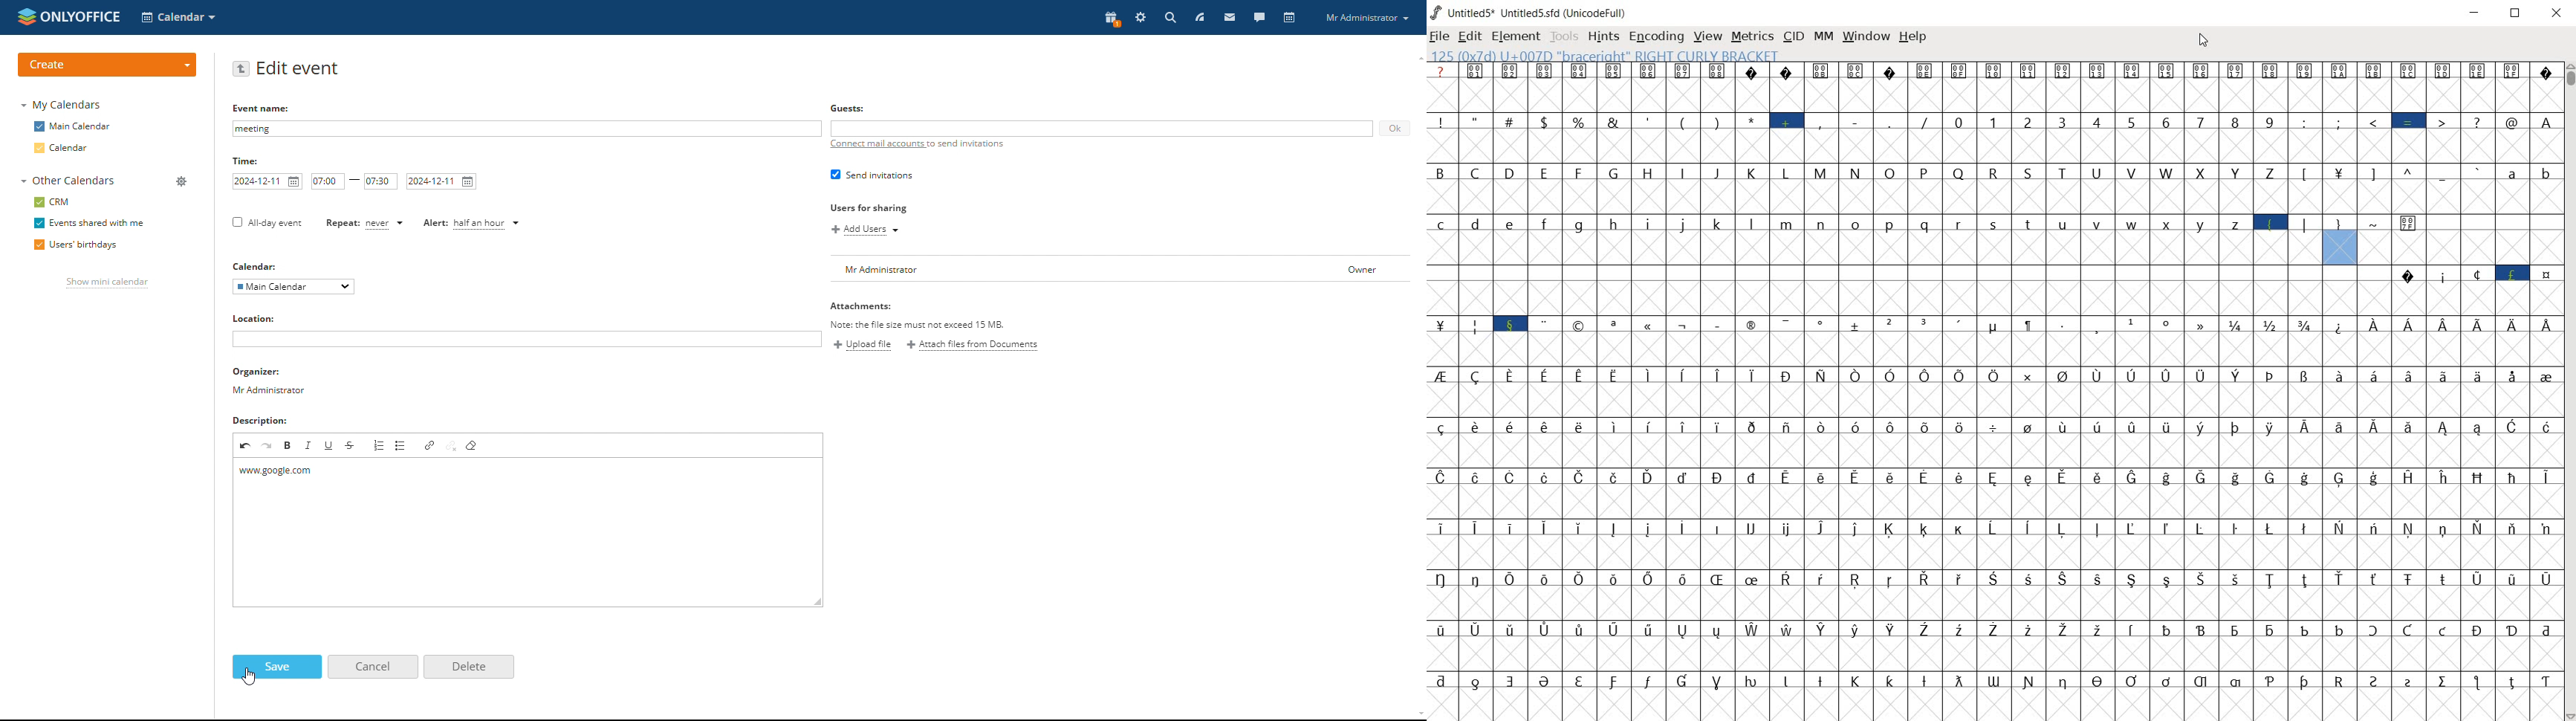  Describe the element at coordinates (1603, 37) in the screenshot. I see `HINTS` at that location.